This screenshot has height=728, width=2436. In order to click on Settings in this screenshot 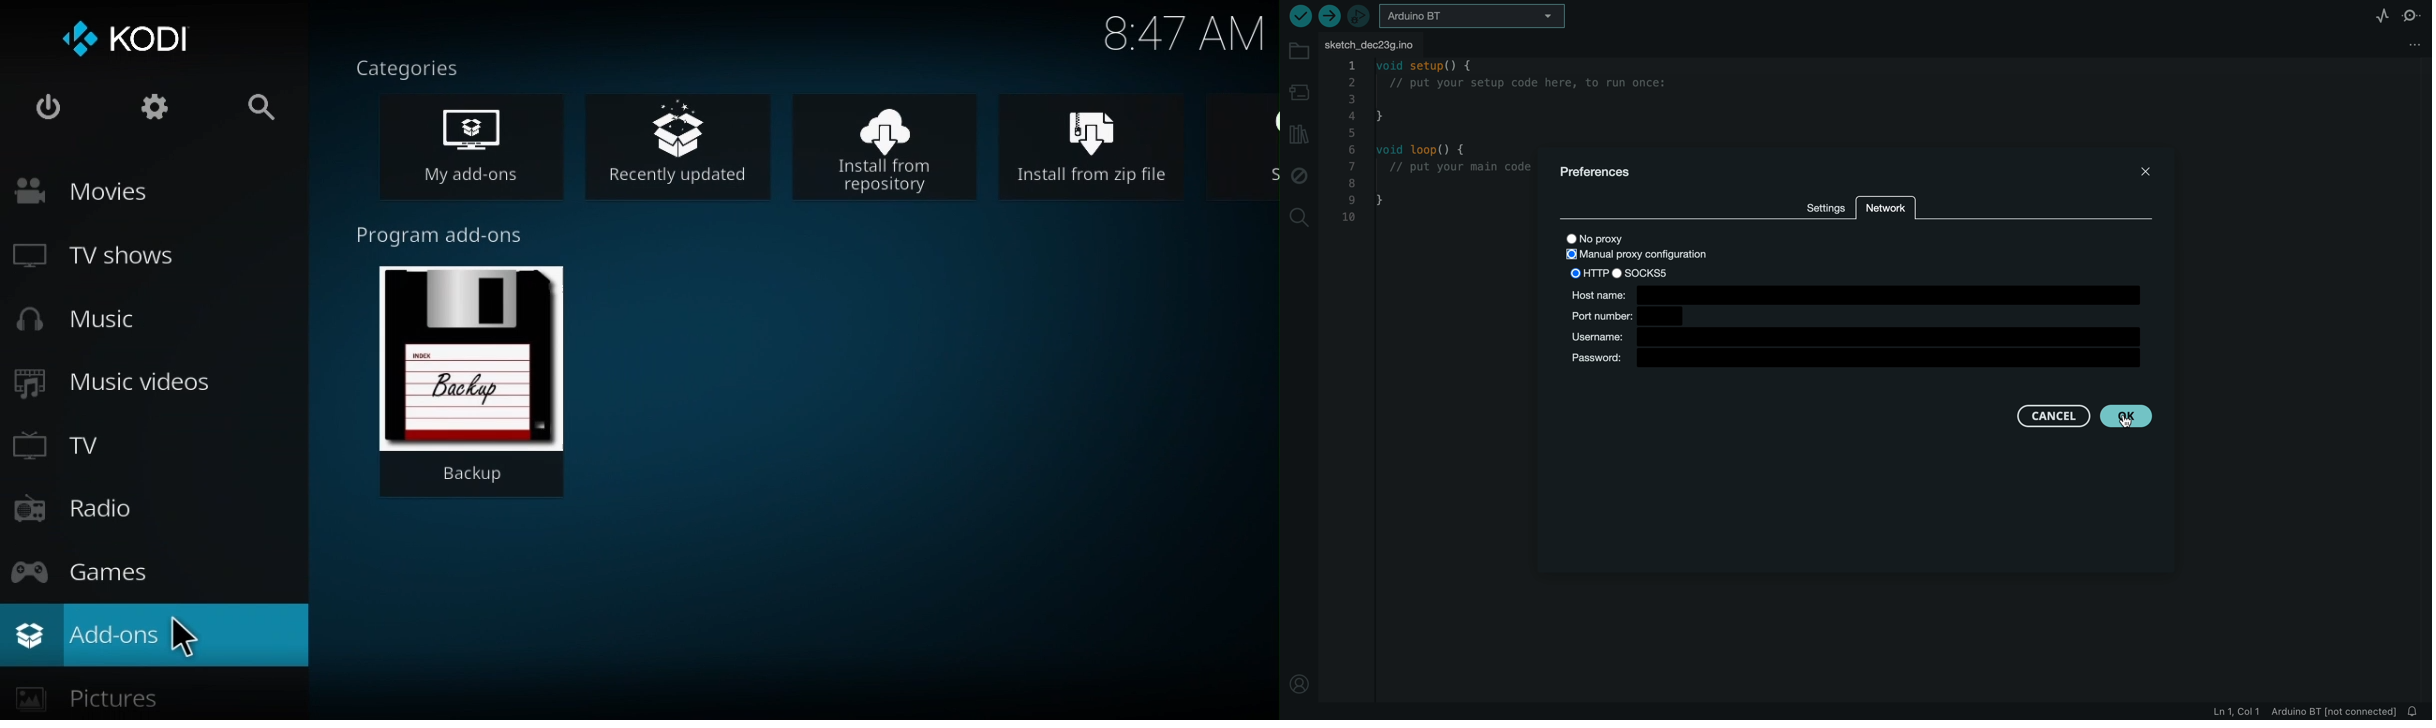, I will do `click(146, 112)`.